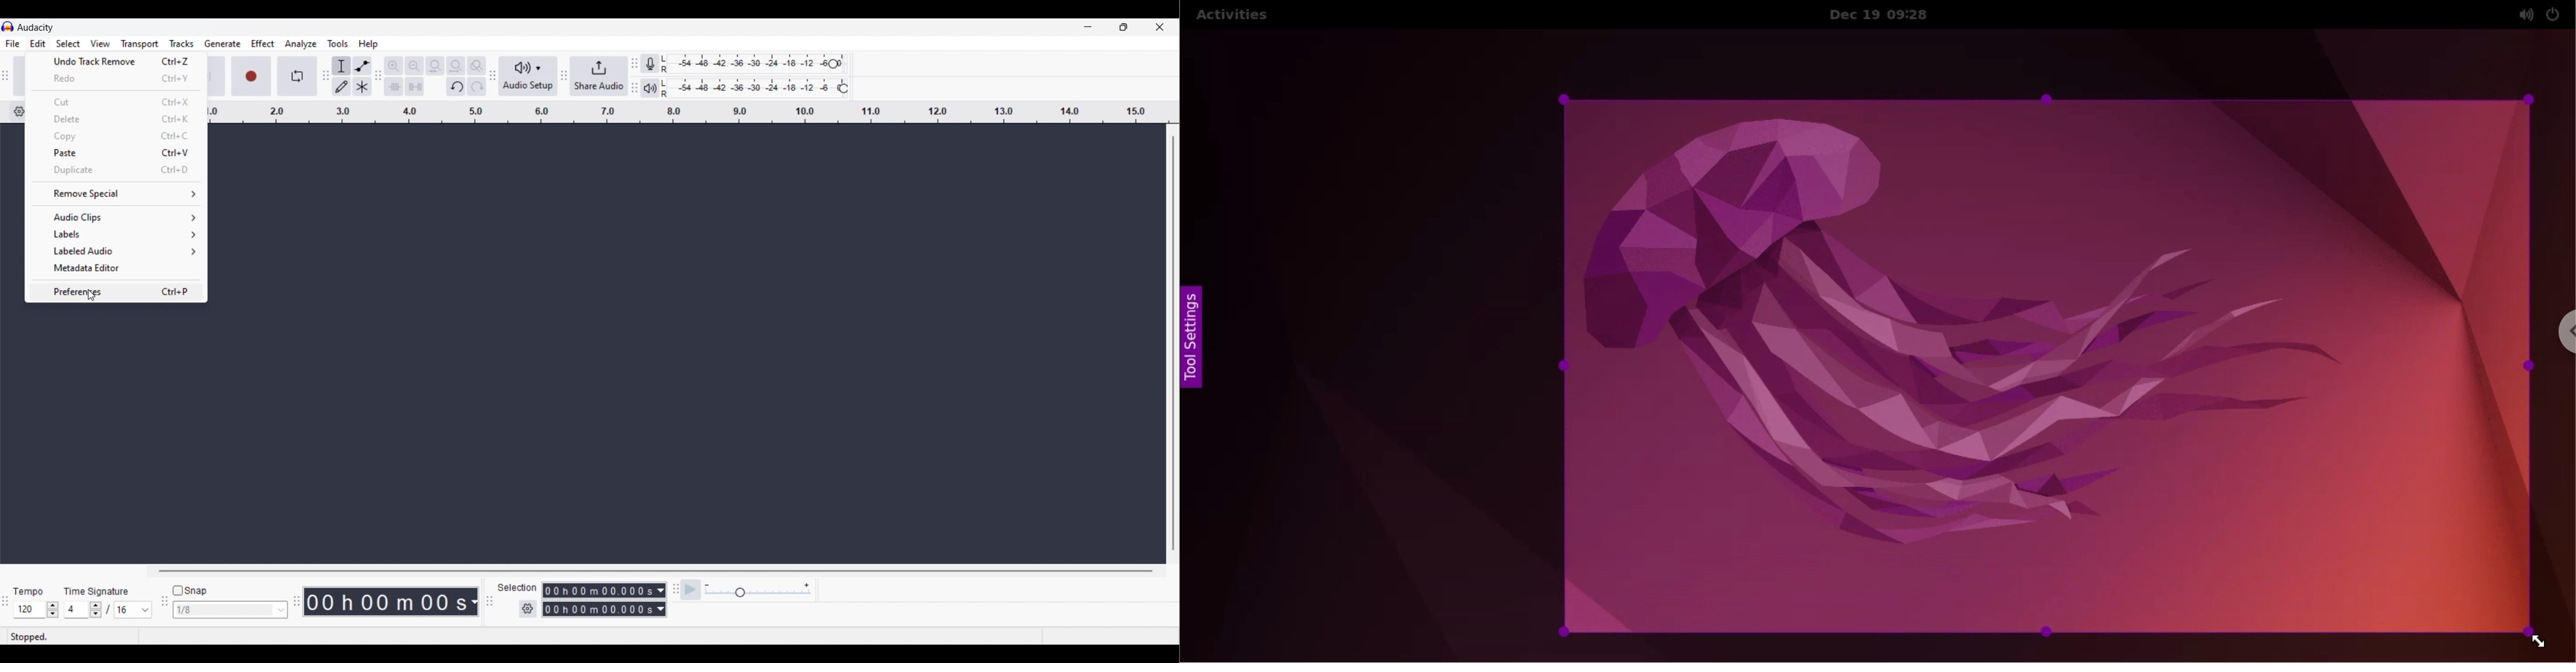 The width and height of the screenshot is (2576, 672). What do you see at coordinates (656, 88) in the screenshot?
I see `Playback meter` at bounding box center [656, 88].